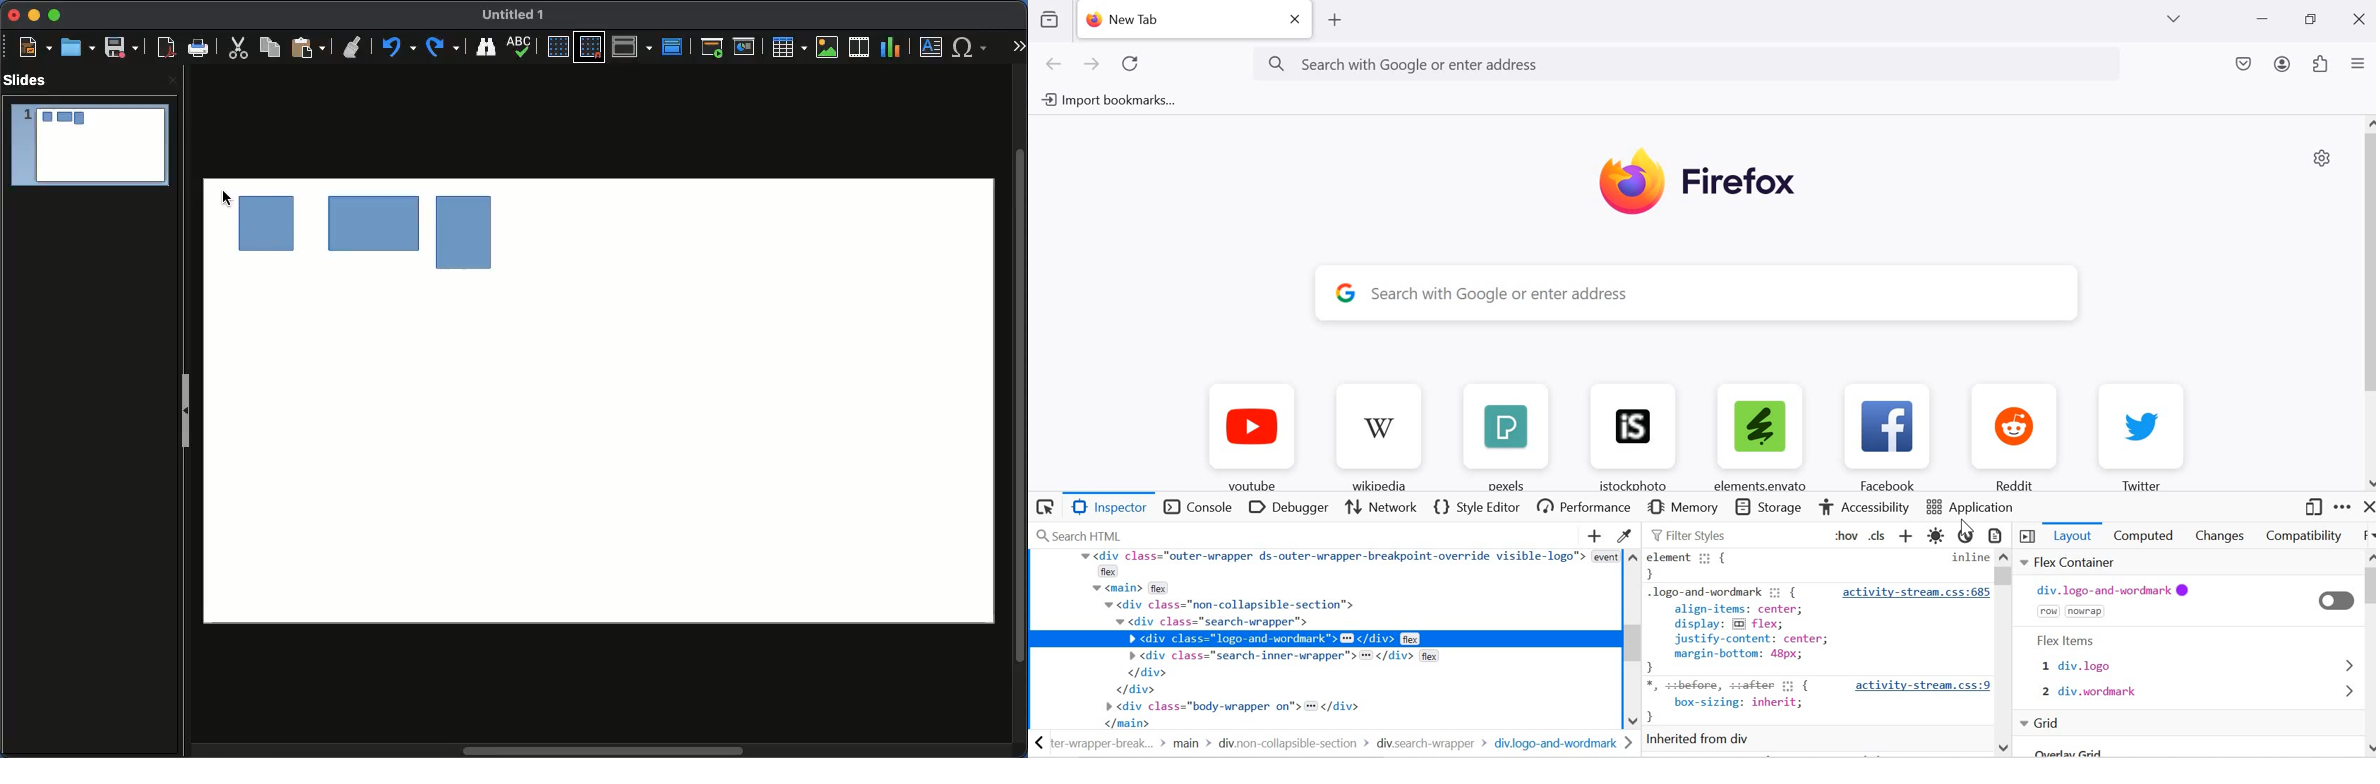 The image size is (2380, 784). What do you see at coordinates (1176, 22) in the screenshot?
I see `NEW TAB` at bounding box center [1176, 22].